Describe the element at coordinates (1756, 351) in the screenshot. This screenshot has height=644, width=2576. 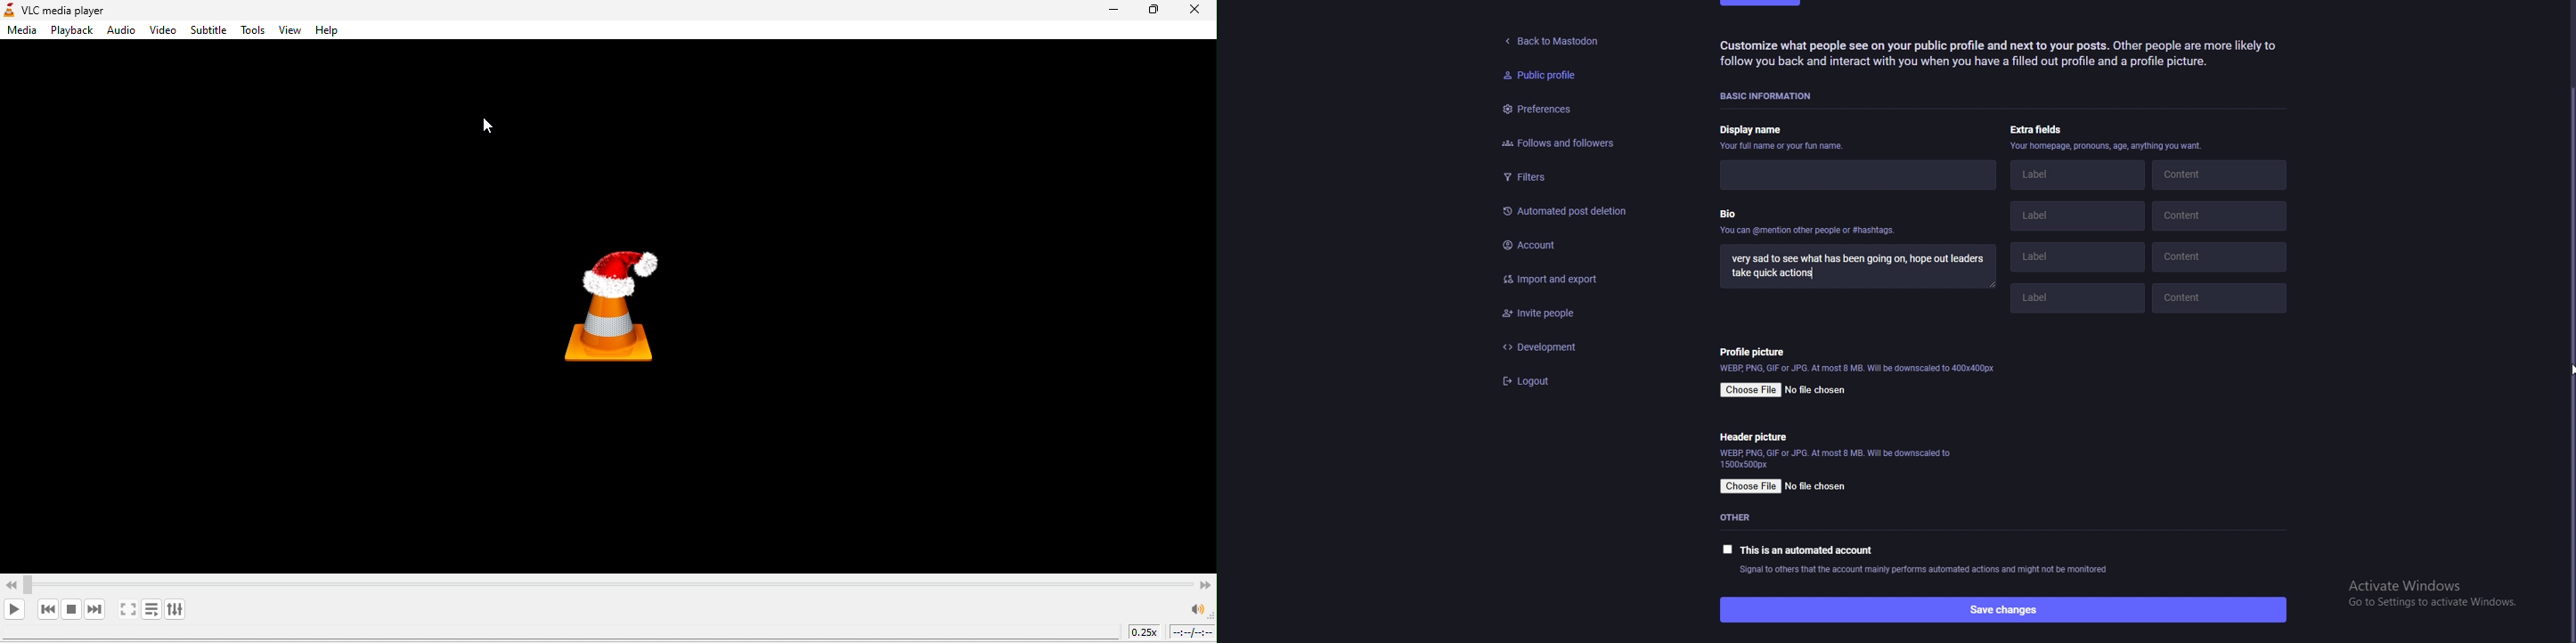
I see `profile picture` at that location.